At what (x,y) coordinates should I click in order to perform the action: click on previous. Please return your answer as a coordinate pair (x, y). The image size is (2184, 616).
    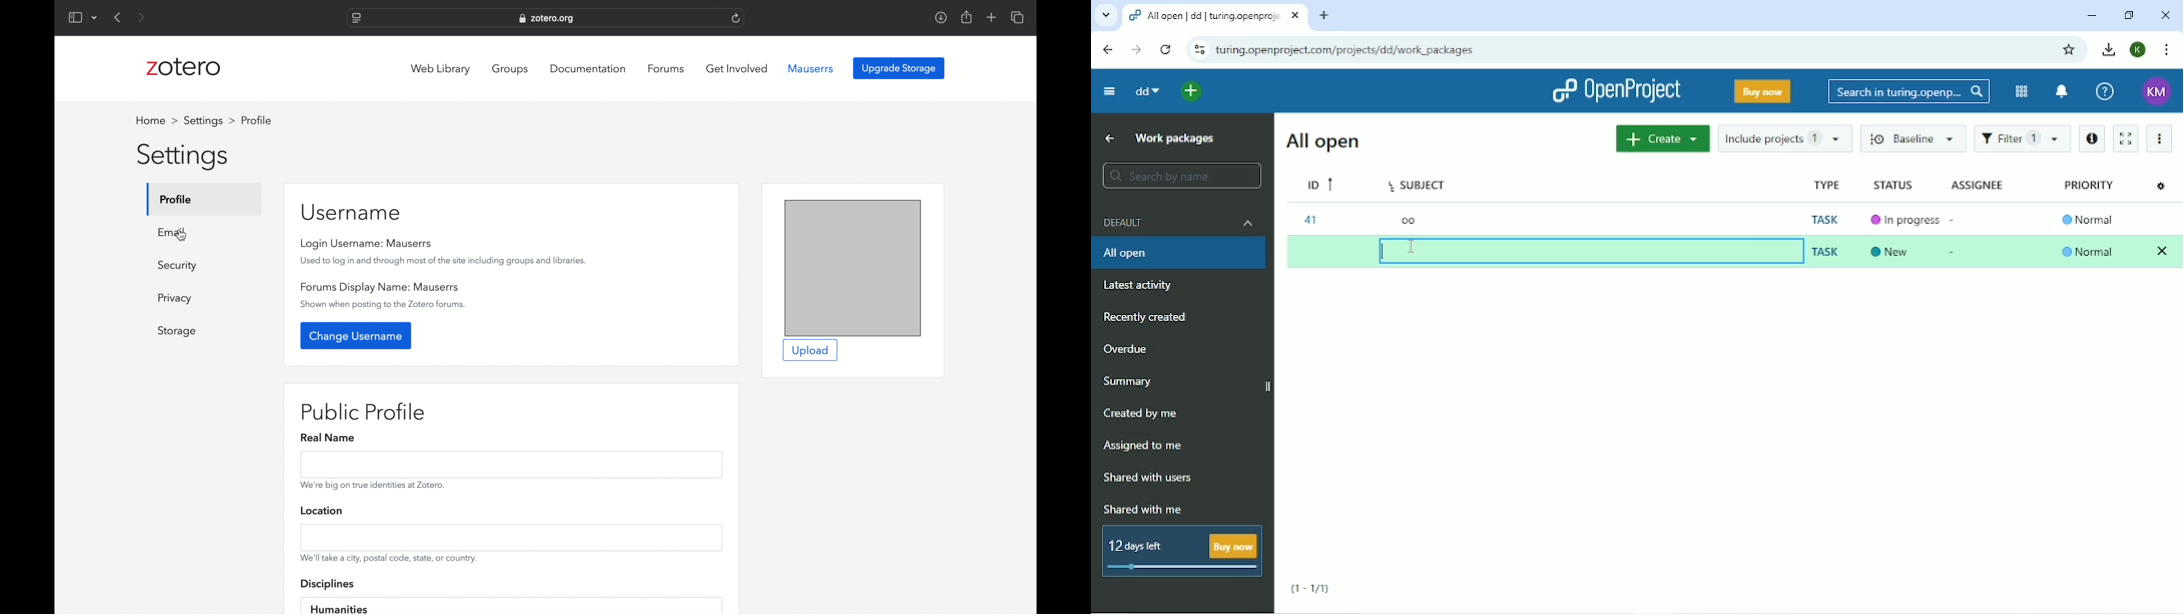
    Looking at the image, I should click on (118, 17).